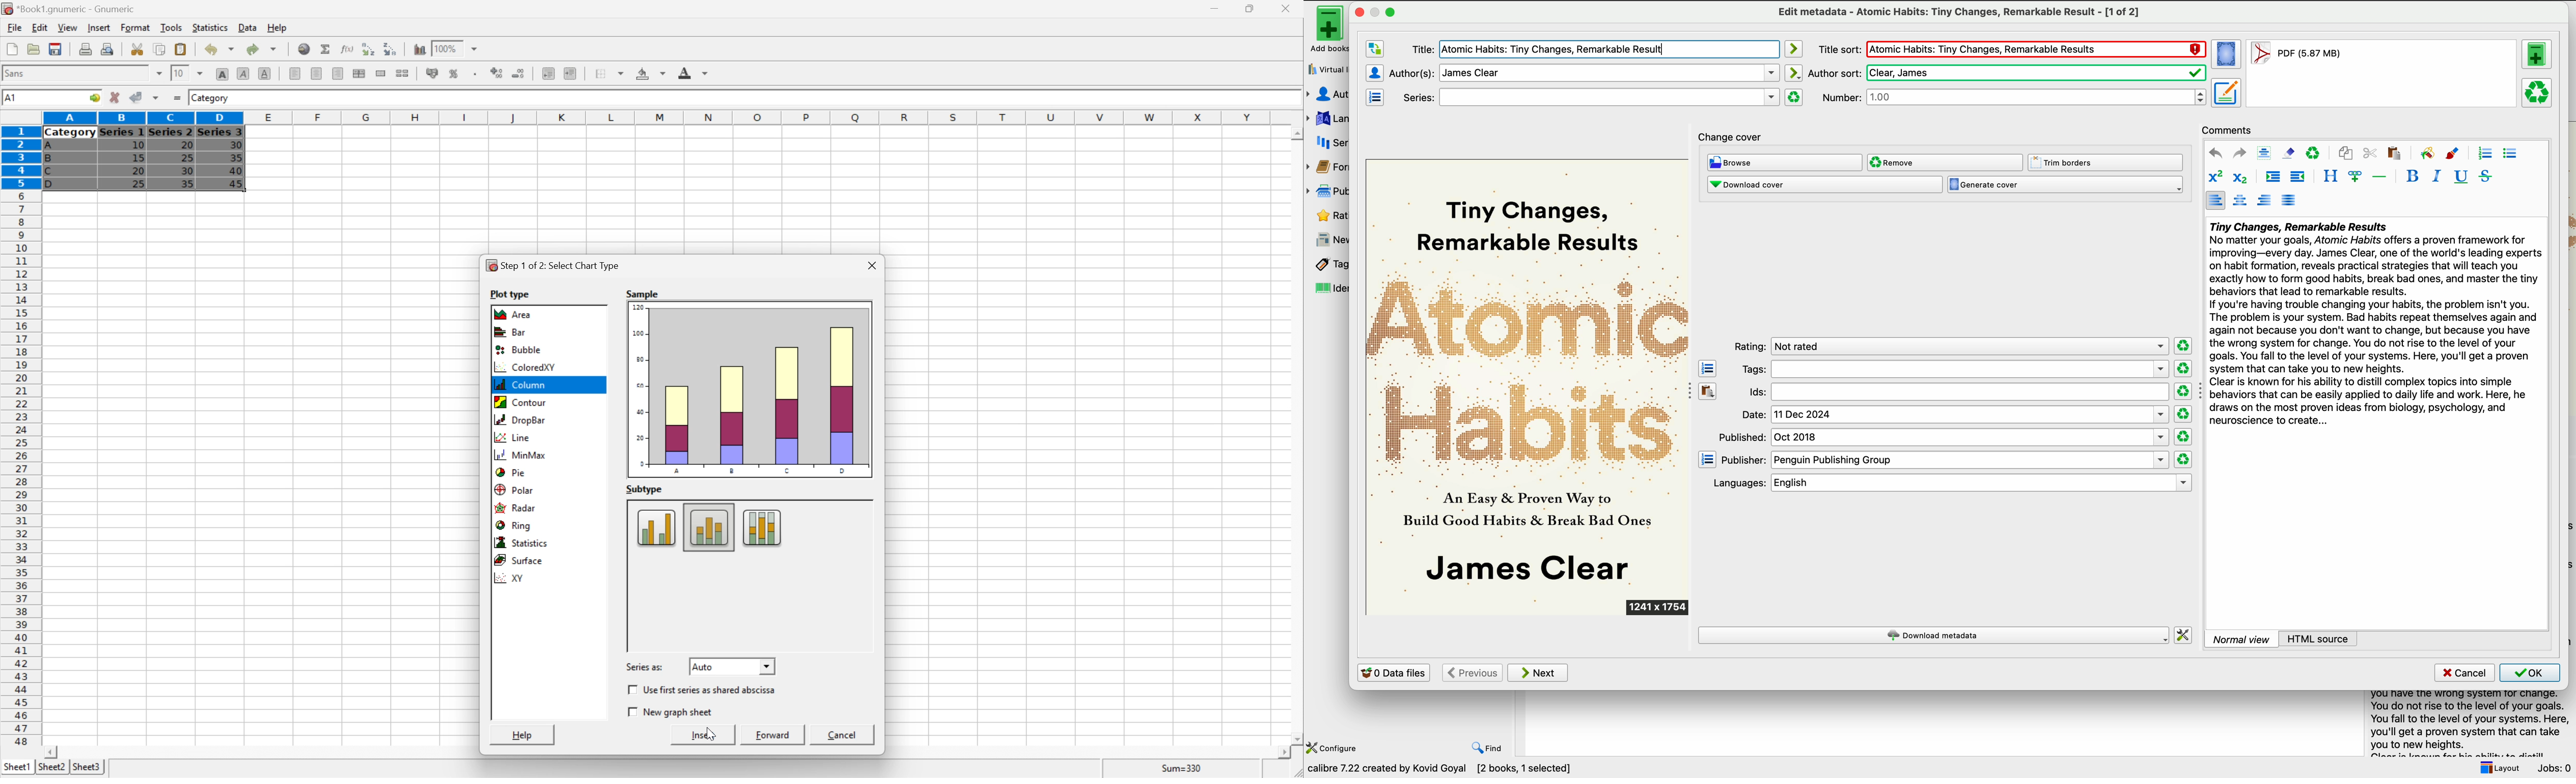  What do you see at coordinates (521, 401) in the screenshot?
I see `Contour` at bounding box center [521, 401].